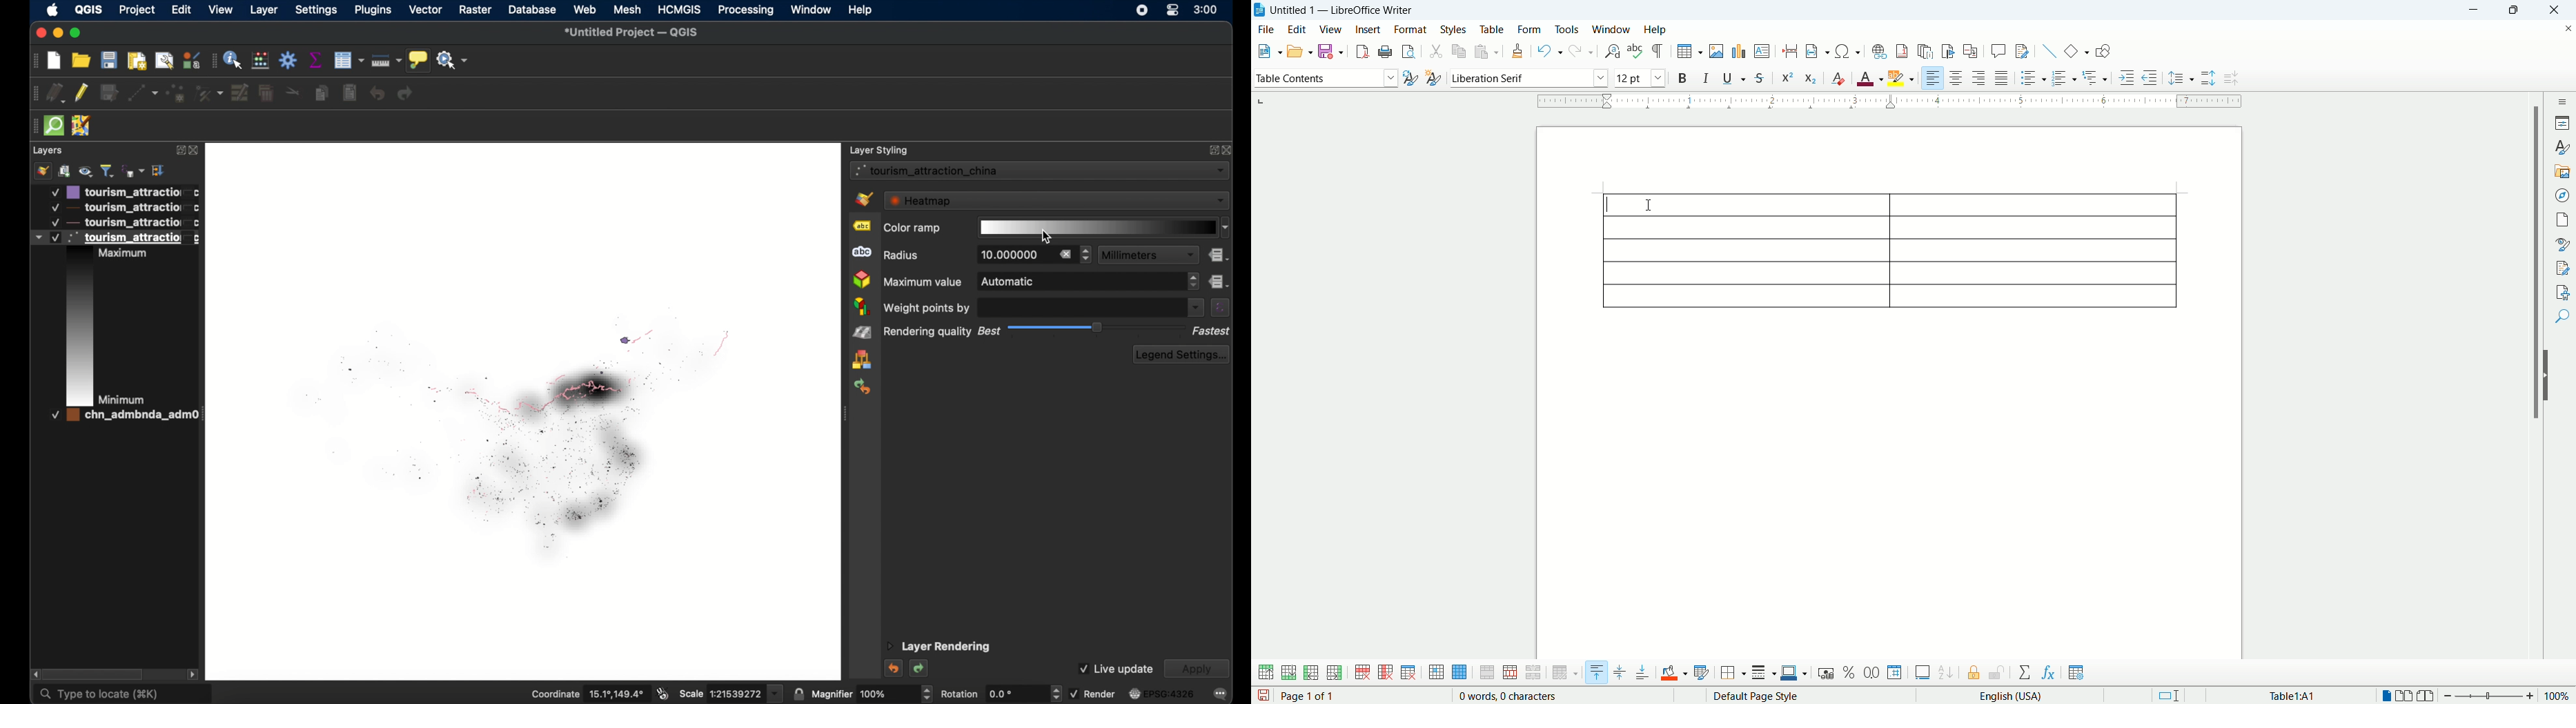  I want to click on diagrams, so click(862, 307).